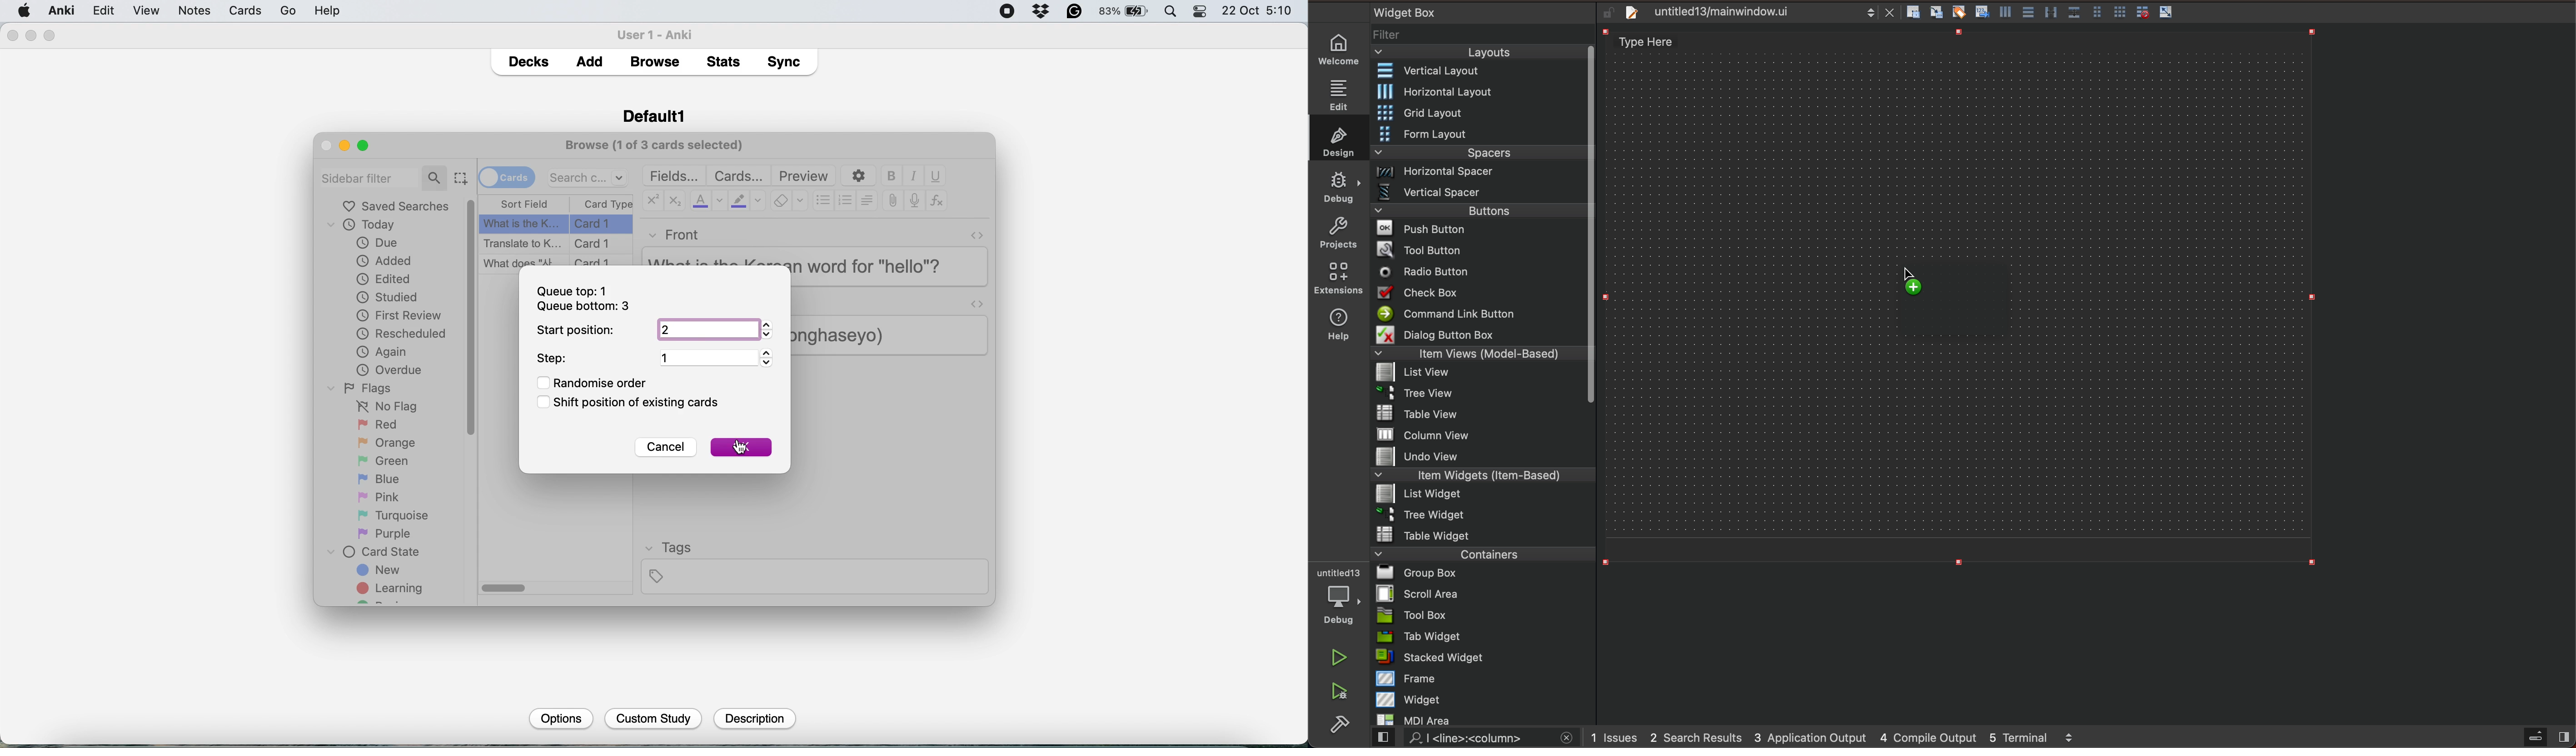 The height and width of the screenshot is (756, 2576). Describe the element at coordinates (1340, 50) in the screenshot. I see `home` at that location.